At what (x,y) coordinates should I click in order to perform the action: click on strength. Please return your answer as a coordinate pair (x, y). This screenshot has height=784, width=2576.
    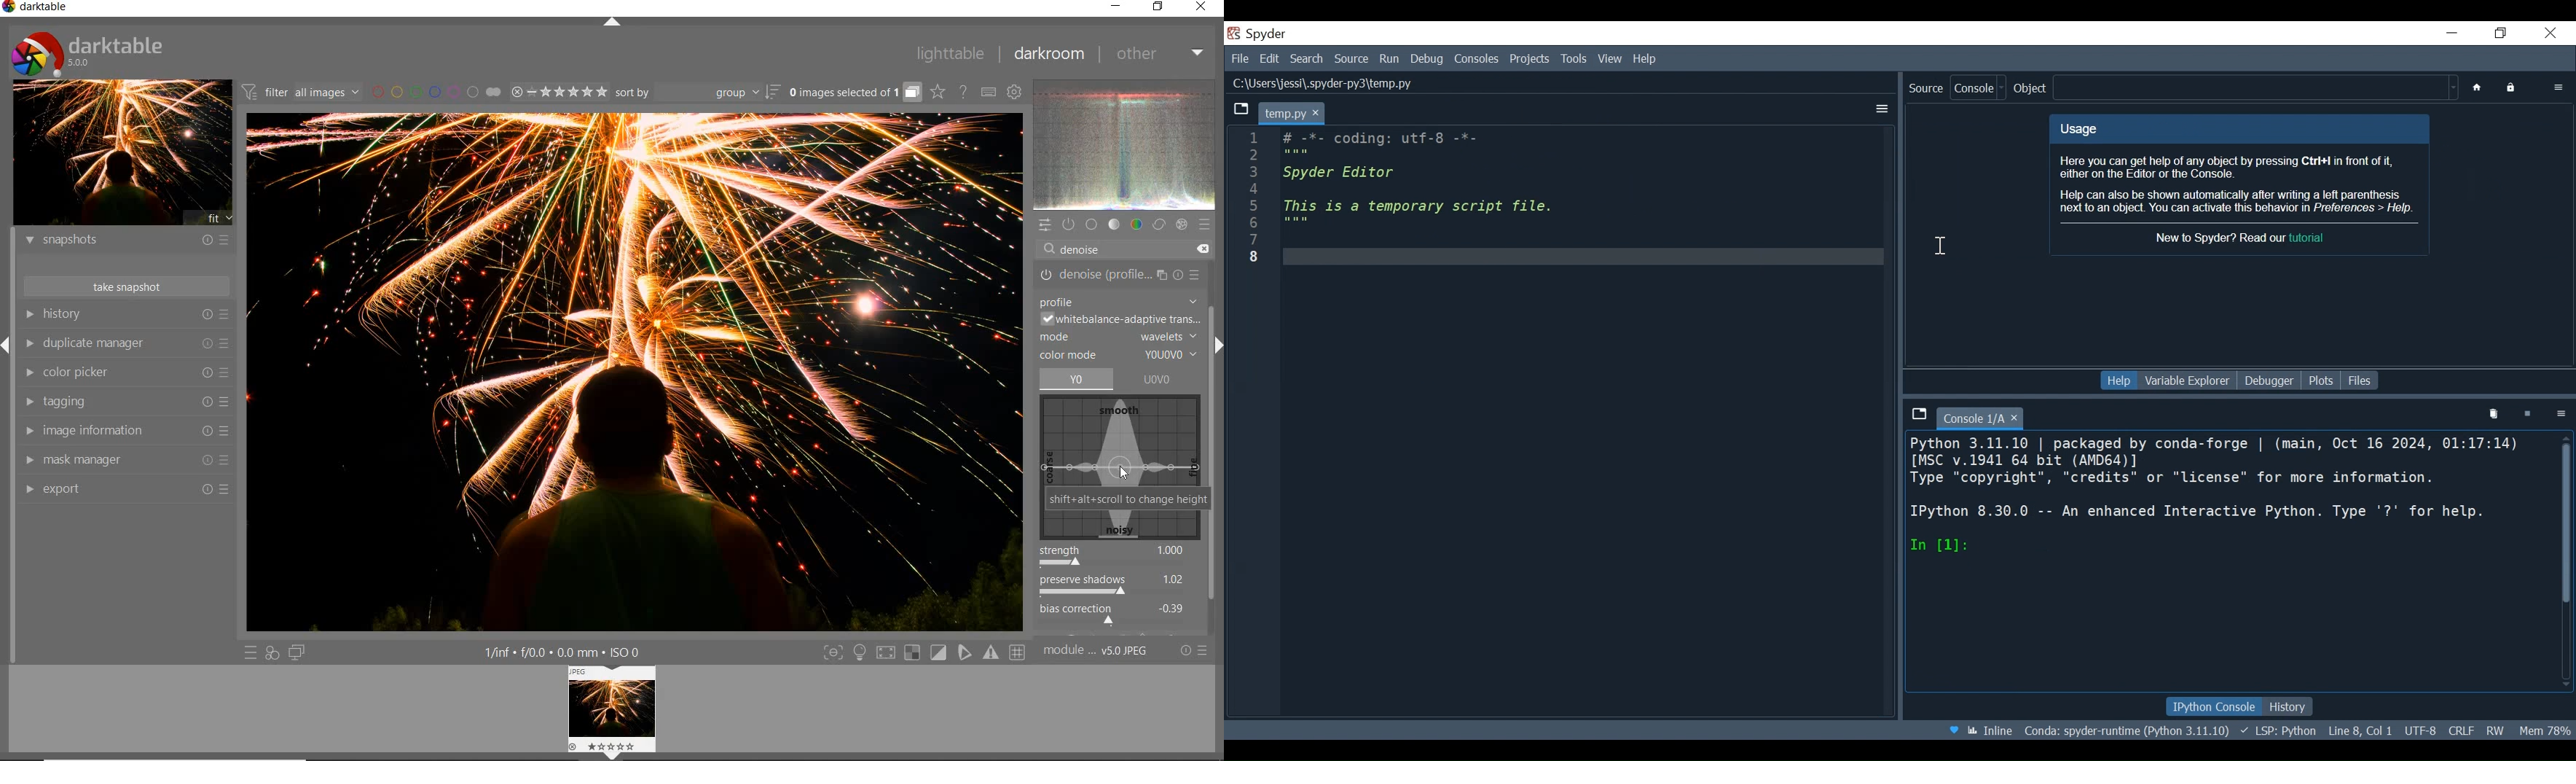
    Looking at the image, I should click on (1118, 557).